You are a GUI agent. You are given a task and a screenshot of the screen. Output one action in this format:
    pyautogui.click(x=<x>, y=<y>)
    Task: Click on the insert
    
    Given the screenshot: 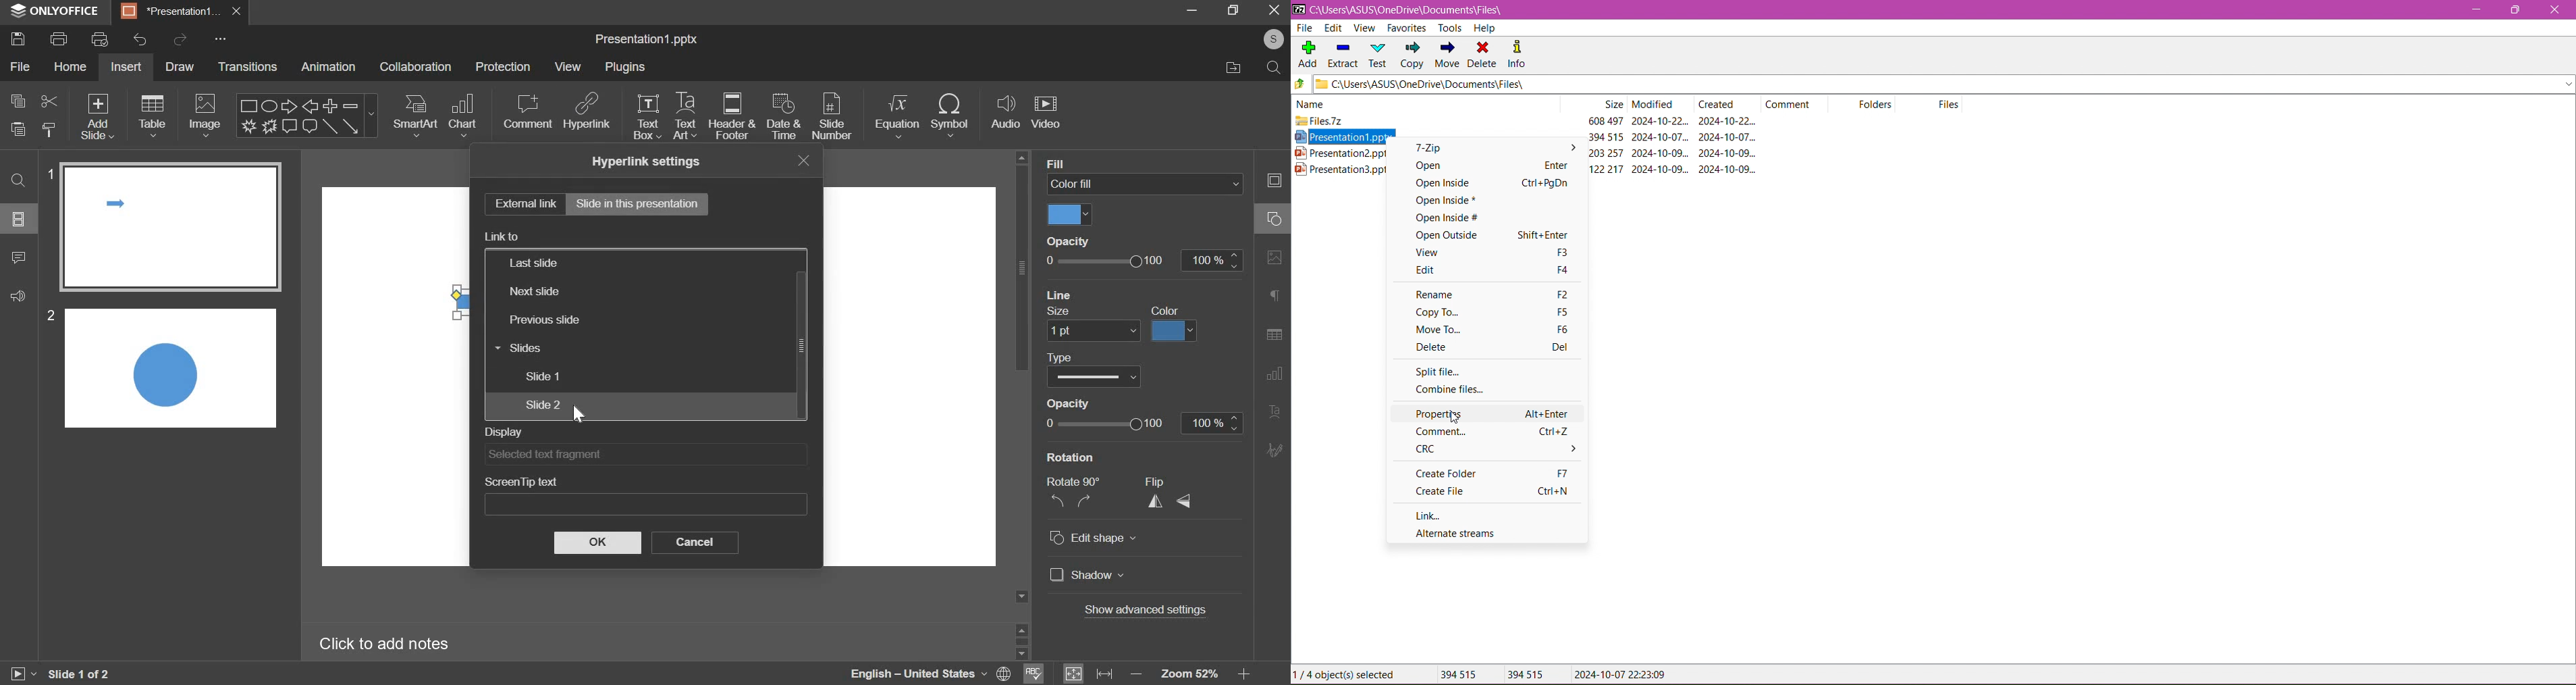 What is the action you would take?
    pyautogui.click(x=124, y=68)
    